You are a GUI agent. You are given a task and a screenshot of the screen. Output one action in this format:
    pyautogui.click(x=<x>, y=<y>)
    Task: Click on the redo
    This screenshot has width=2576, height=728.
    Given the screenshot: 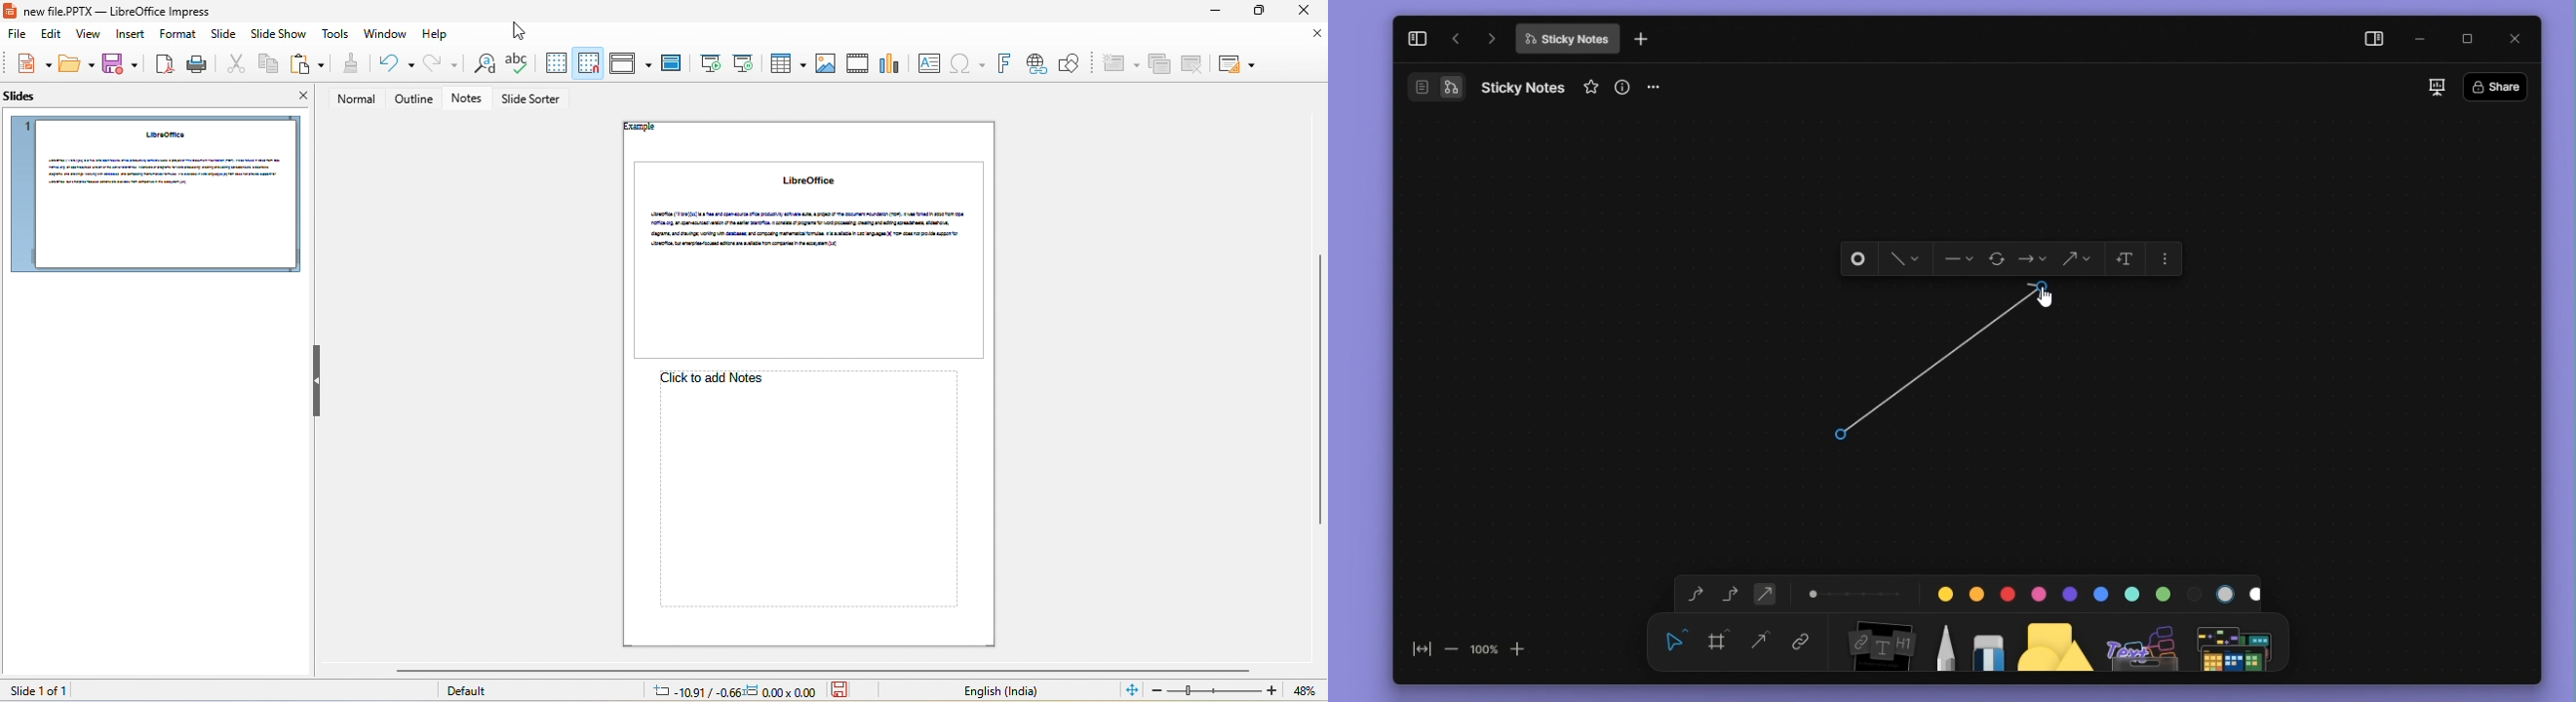 What is the action you would take?
    pyautogui.click(x=441, y=63)
    